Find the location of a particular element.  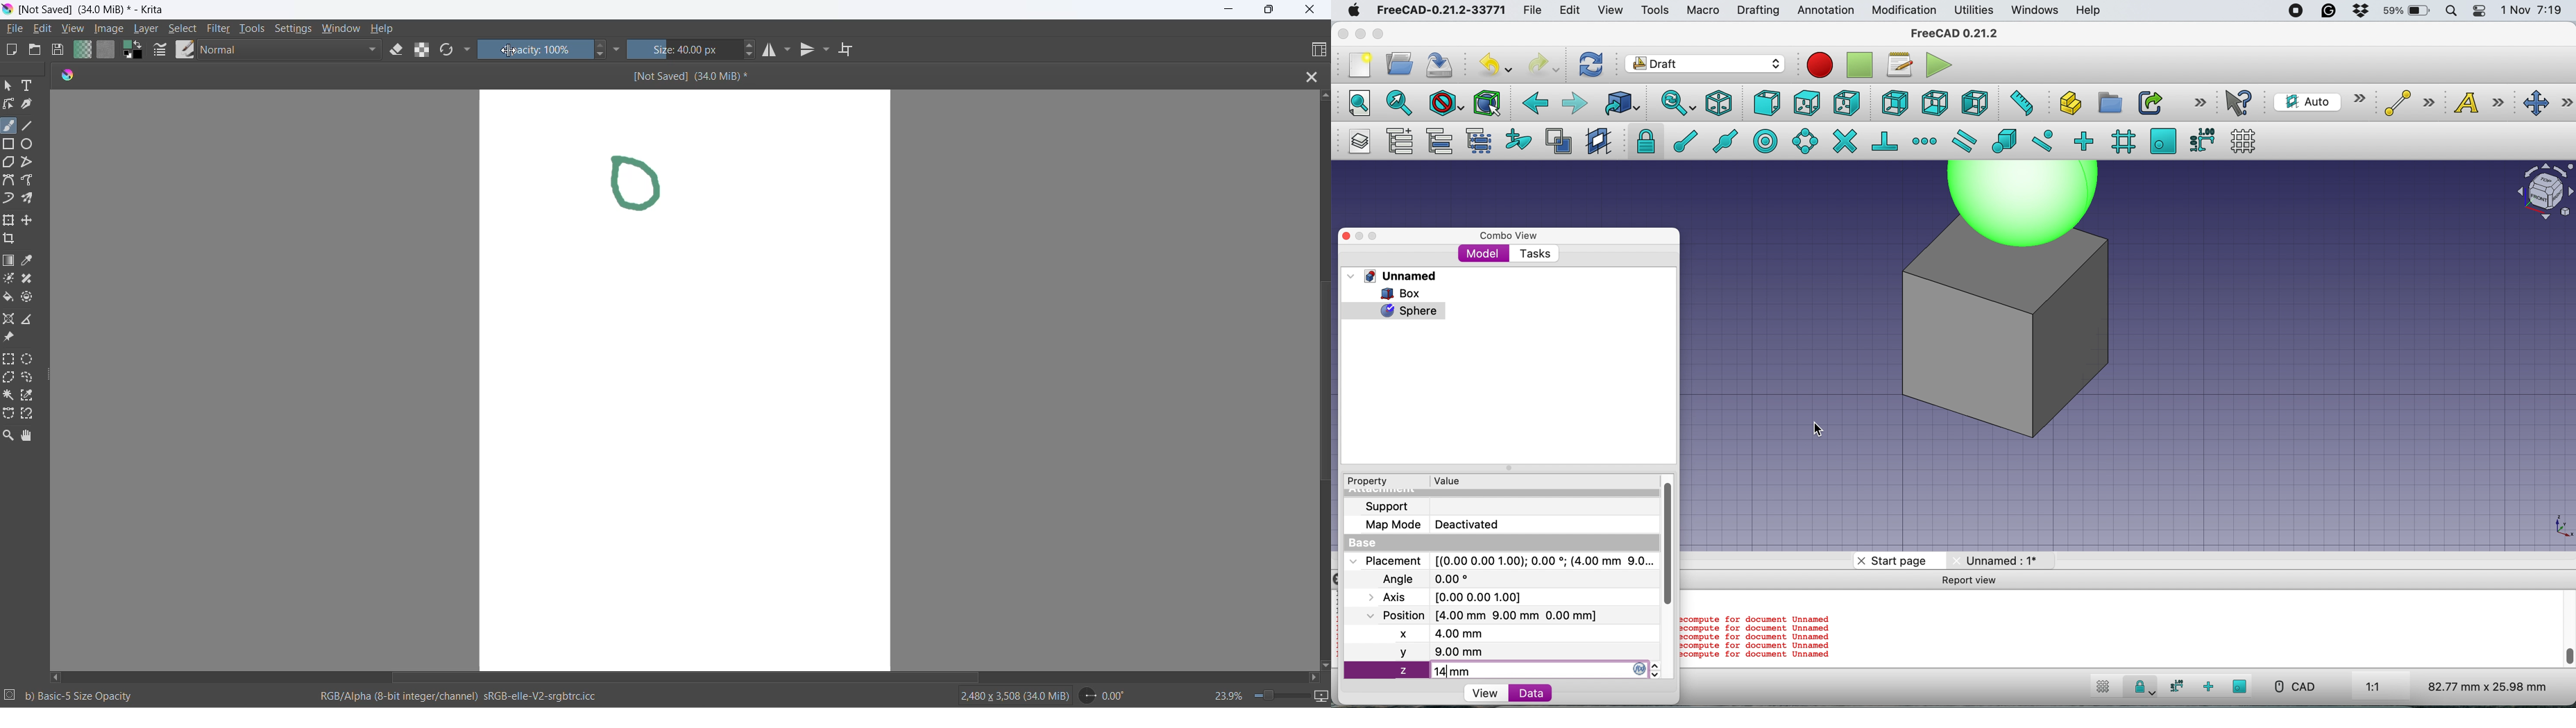

dropbox is located at coordinates (2356, 12).